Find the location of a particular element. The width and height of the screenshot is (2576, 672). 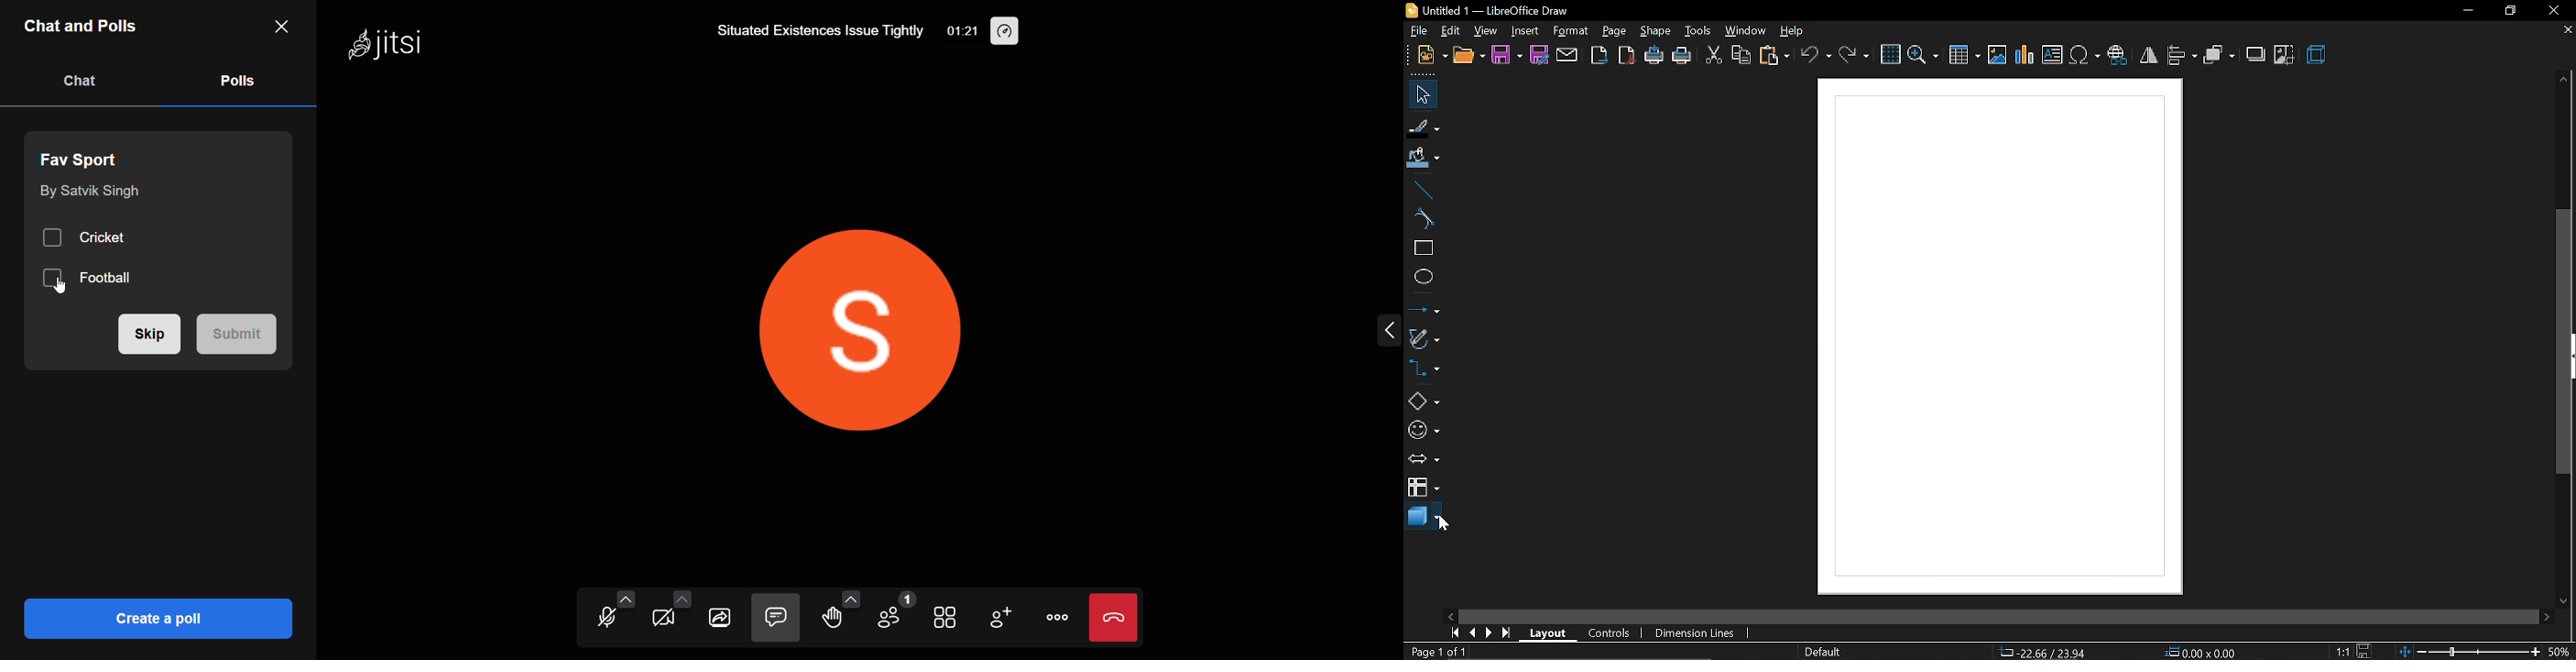

-22.66/23.94 is located at coordinates (2047, 652).